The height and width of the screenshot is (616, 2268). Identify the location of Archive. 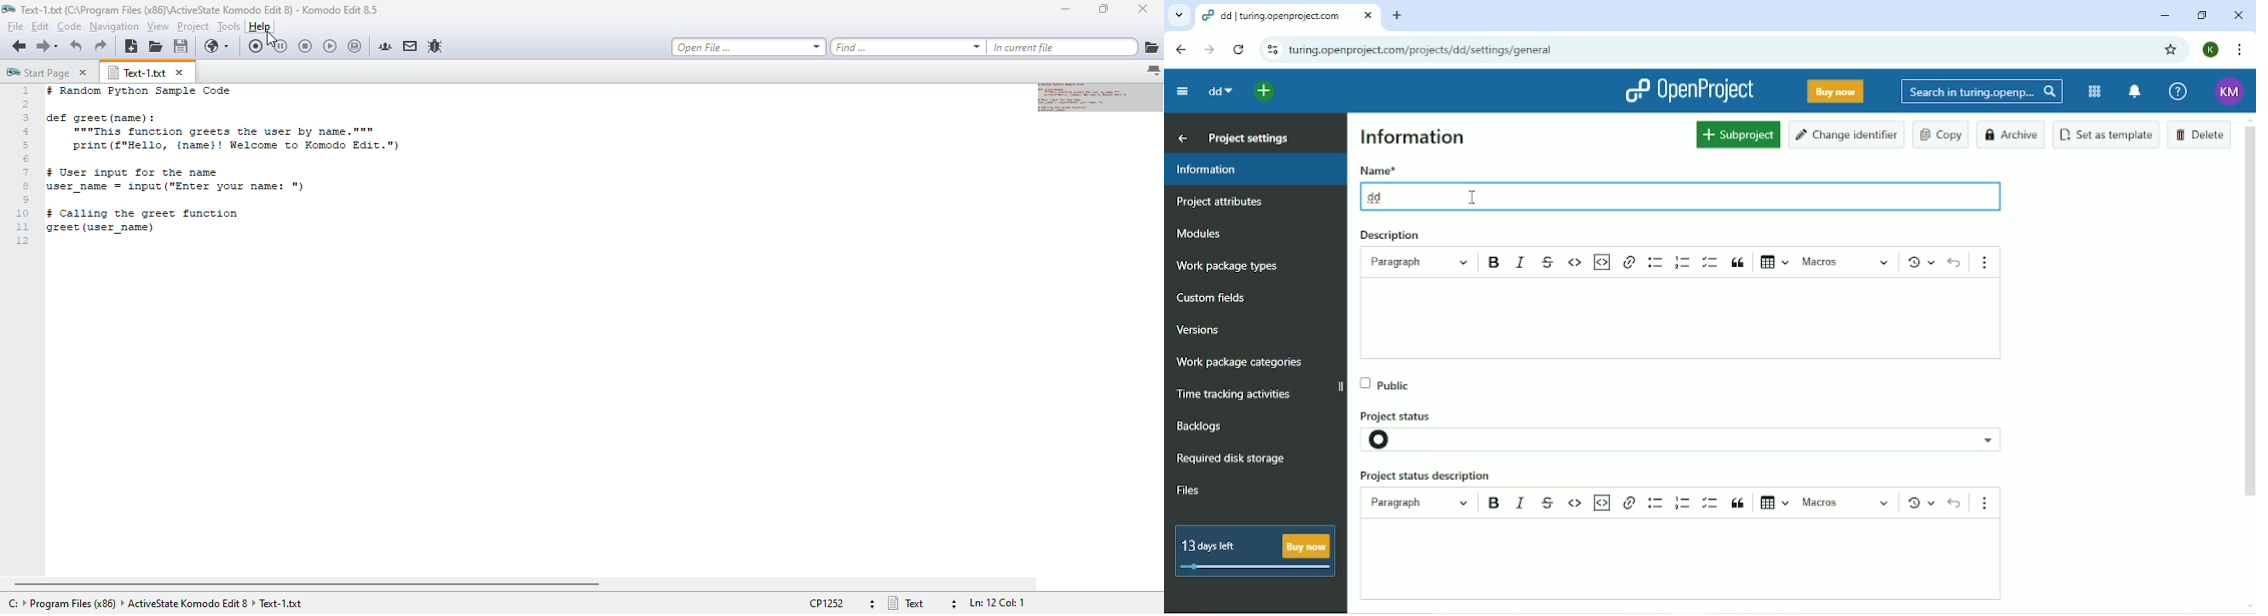
(2012, 135).